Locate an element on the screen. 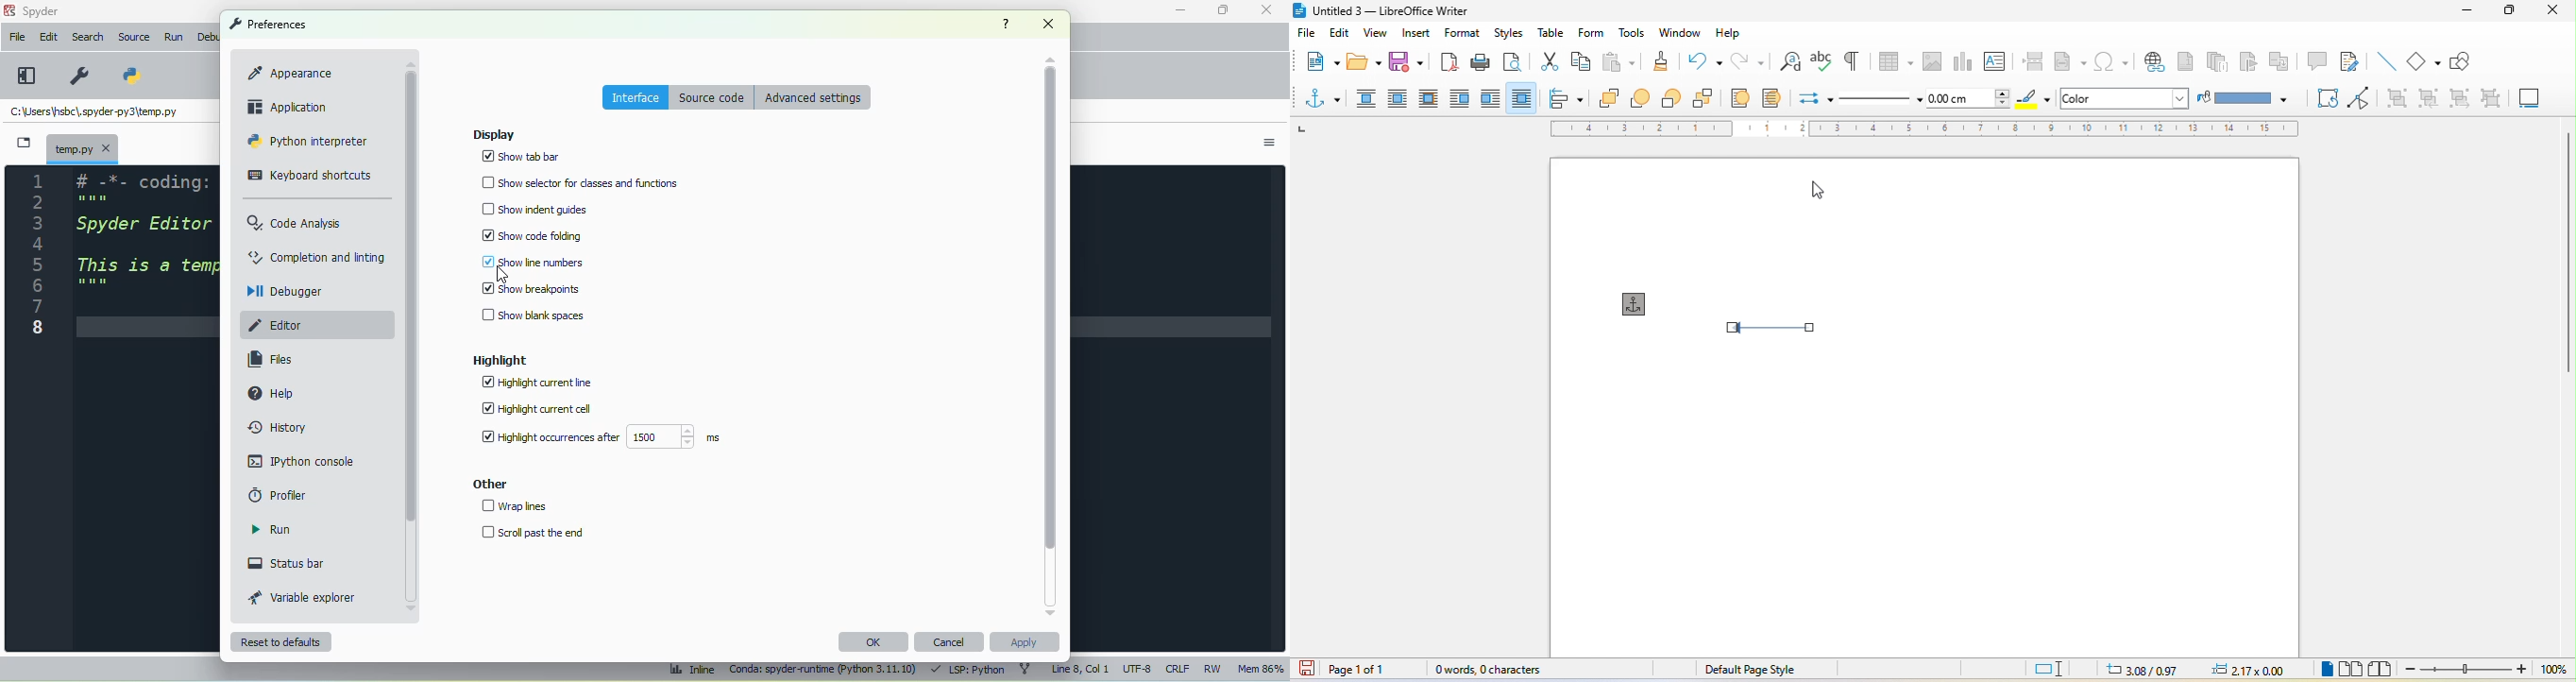  undo is located at coordinates (1703, 58).